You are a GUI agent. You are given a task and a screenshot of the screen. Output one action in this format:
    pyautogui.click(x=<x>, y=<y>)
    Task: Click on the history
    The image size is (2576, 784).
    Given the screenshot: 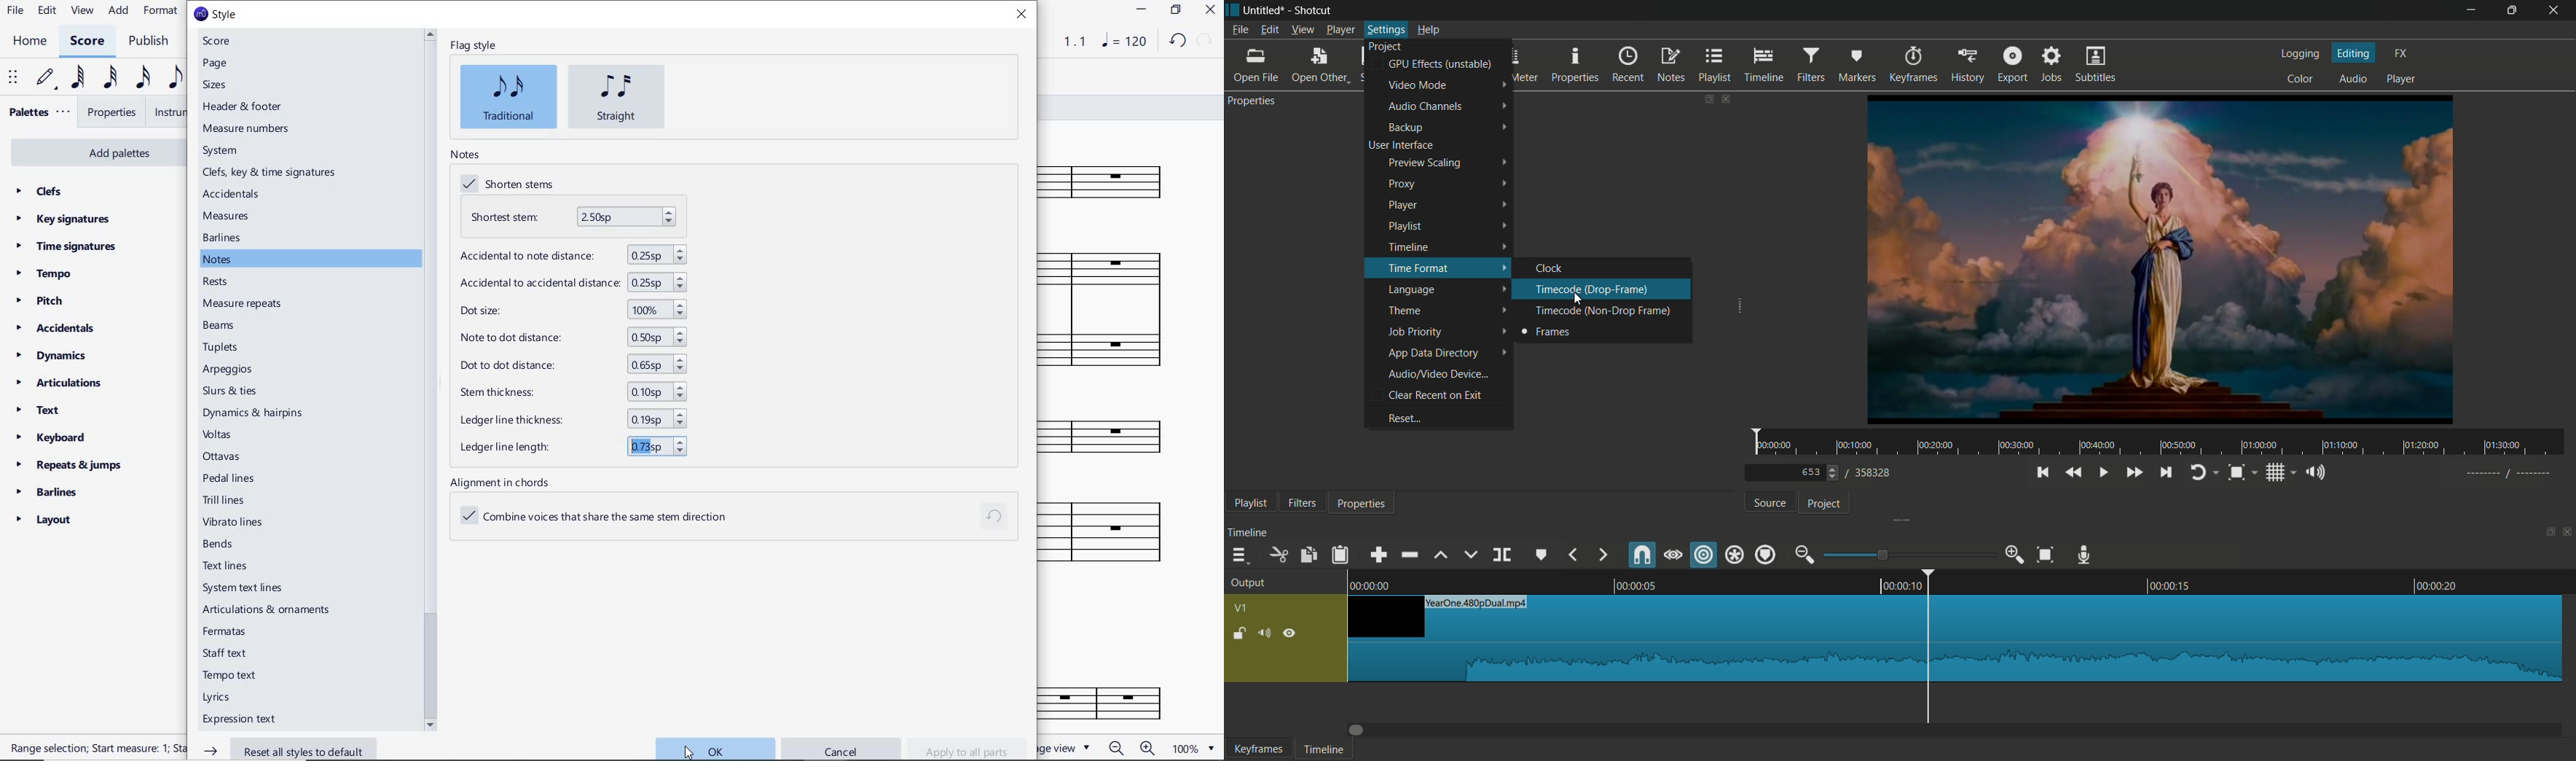 What is the action you would take?
    pyautogui.click(x=1968, y=65)
    